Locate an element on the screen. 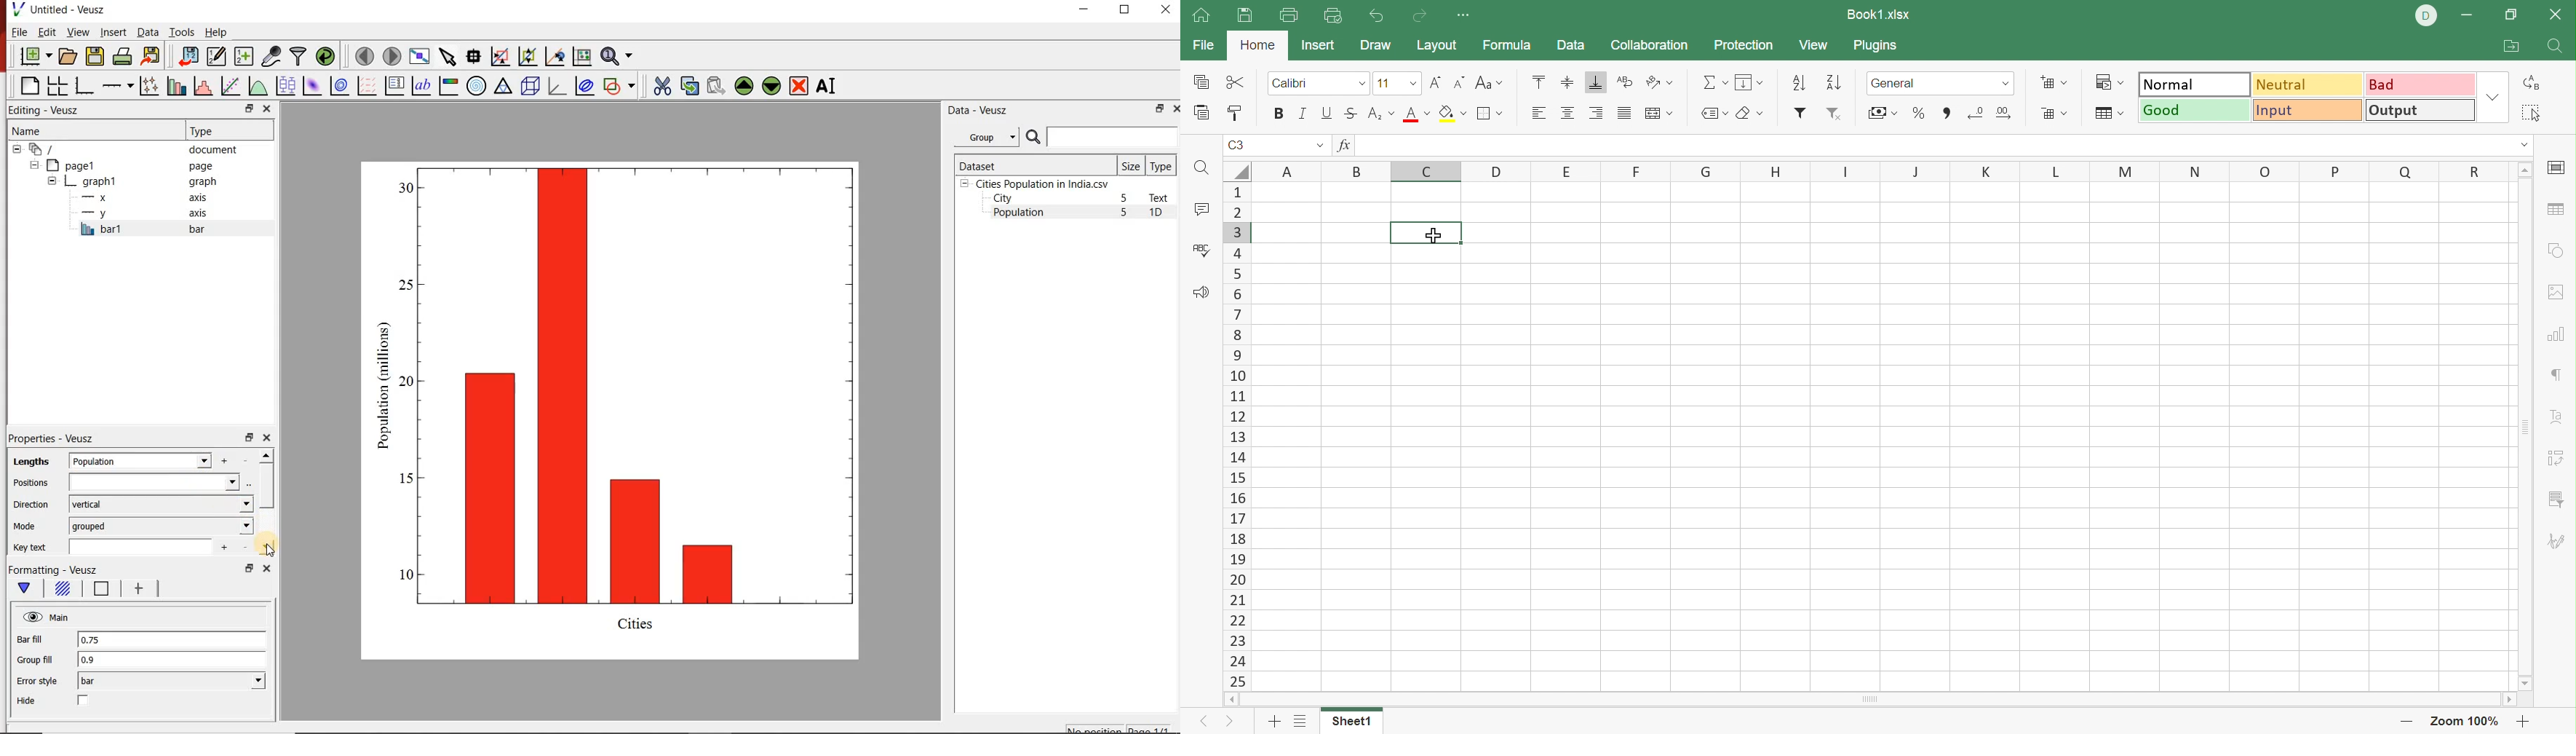 The width and height of the screenshot is (2576, 756). Group fill is located at coordinates (41, 659).